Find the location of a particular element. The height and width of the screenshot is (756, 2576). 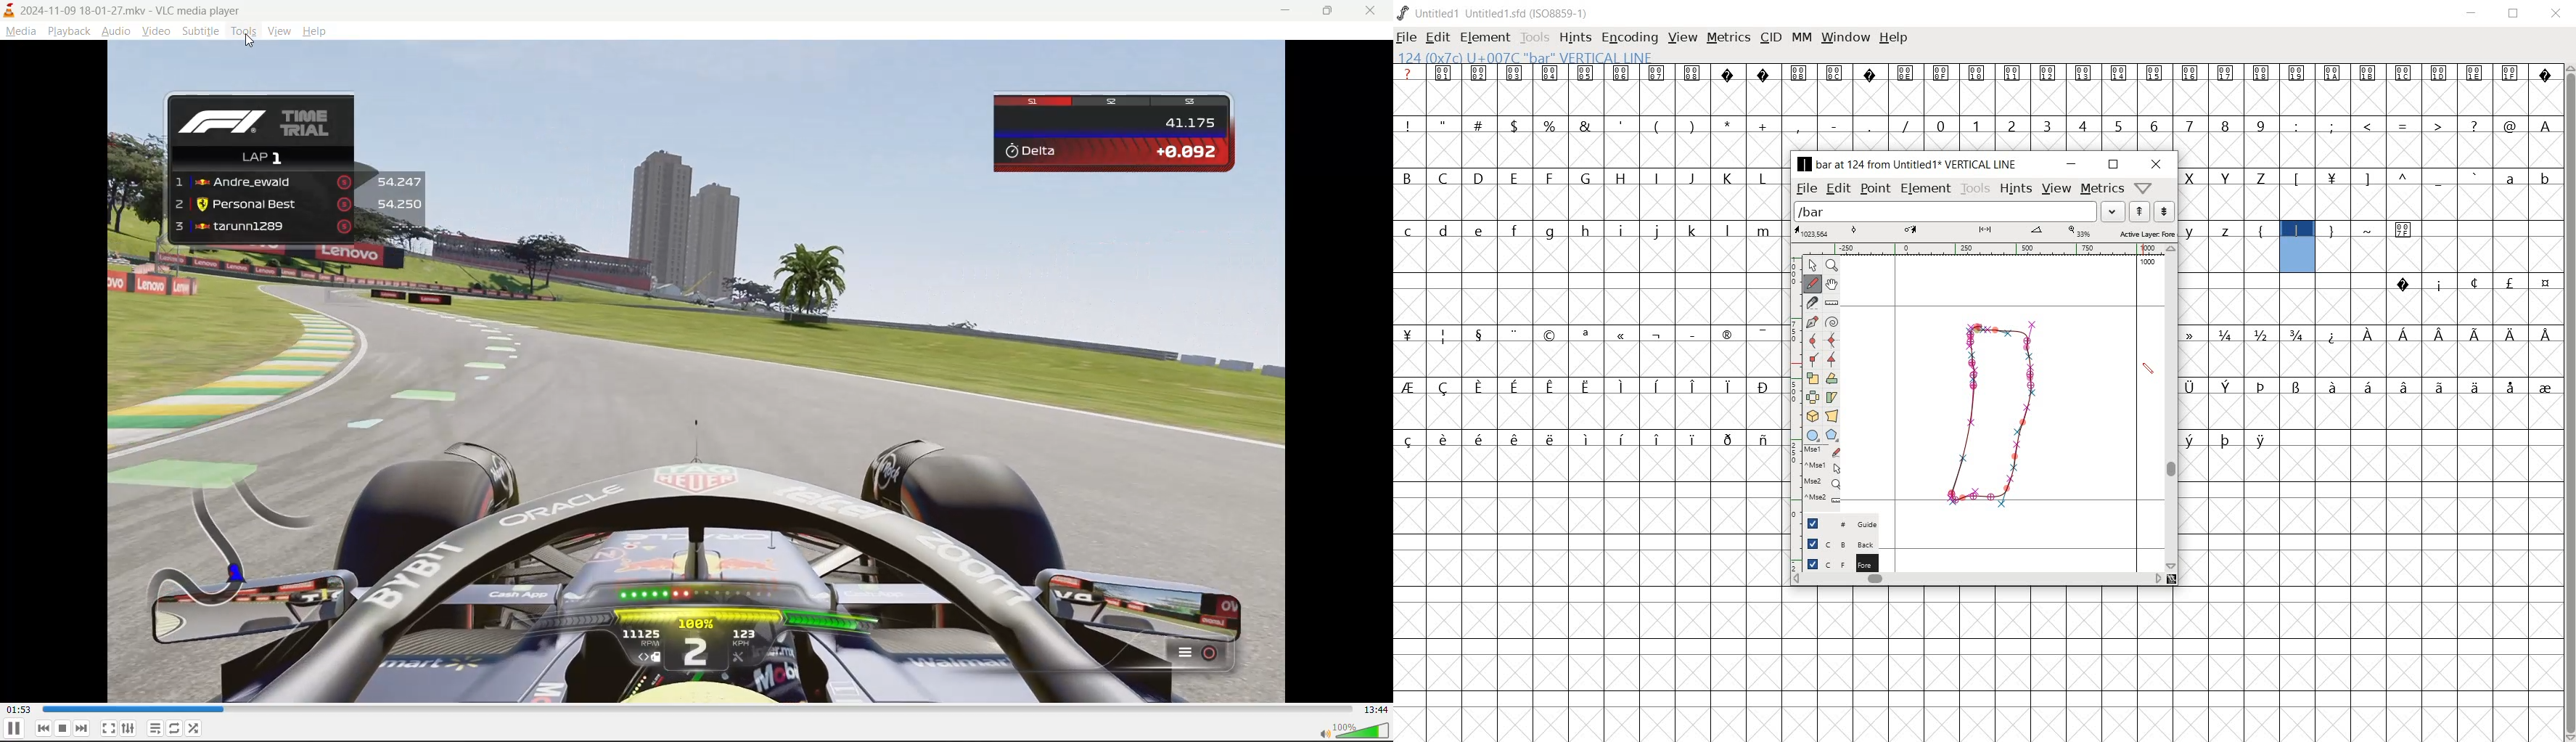

Add a corner point is located at coordinates (1814, 359).